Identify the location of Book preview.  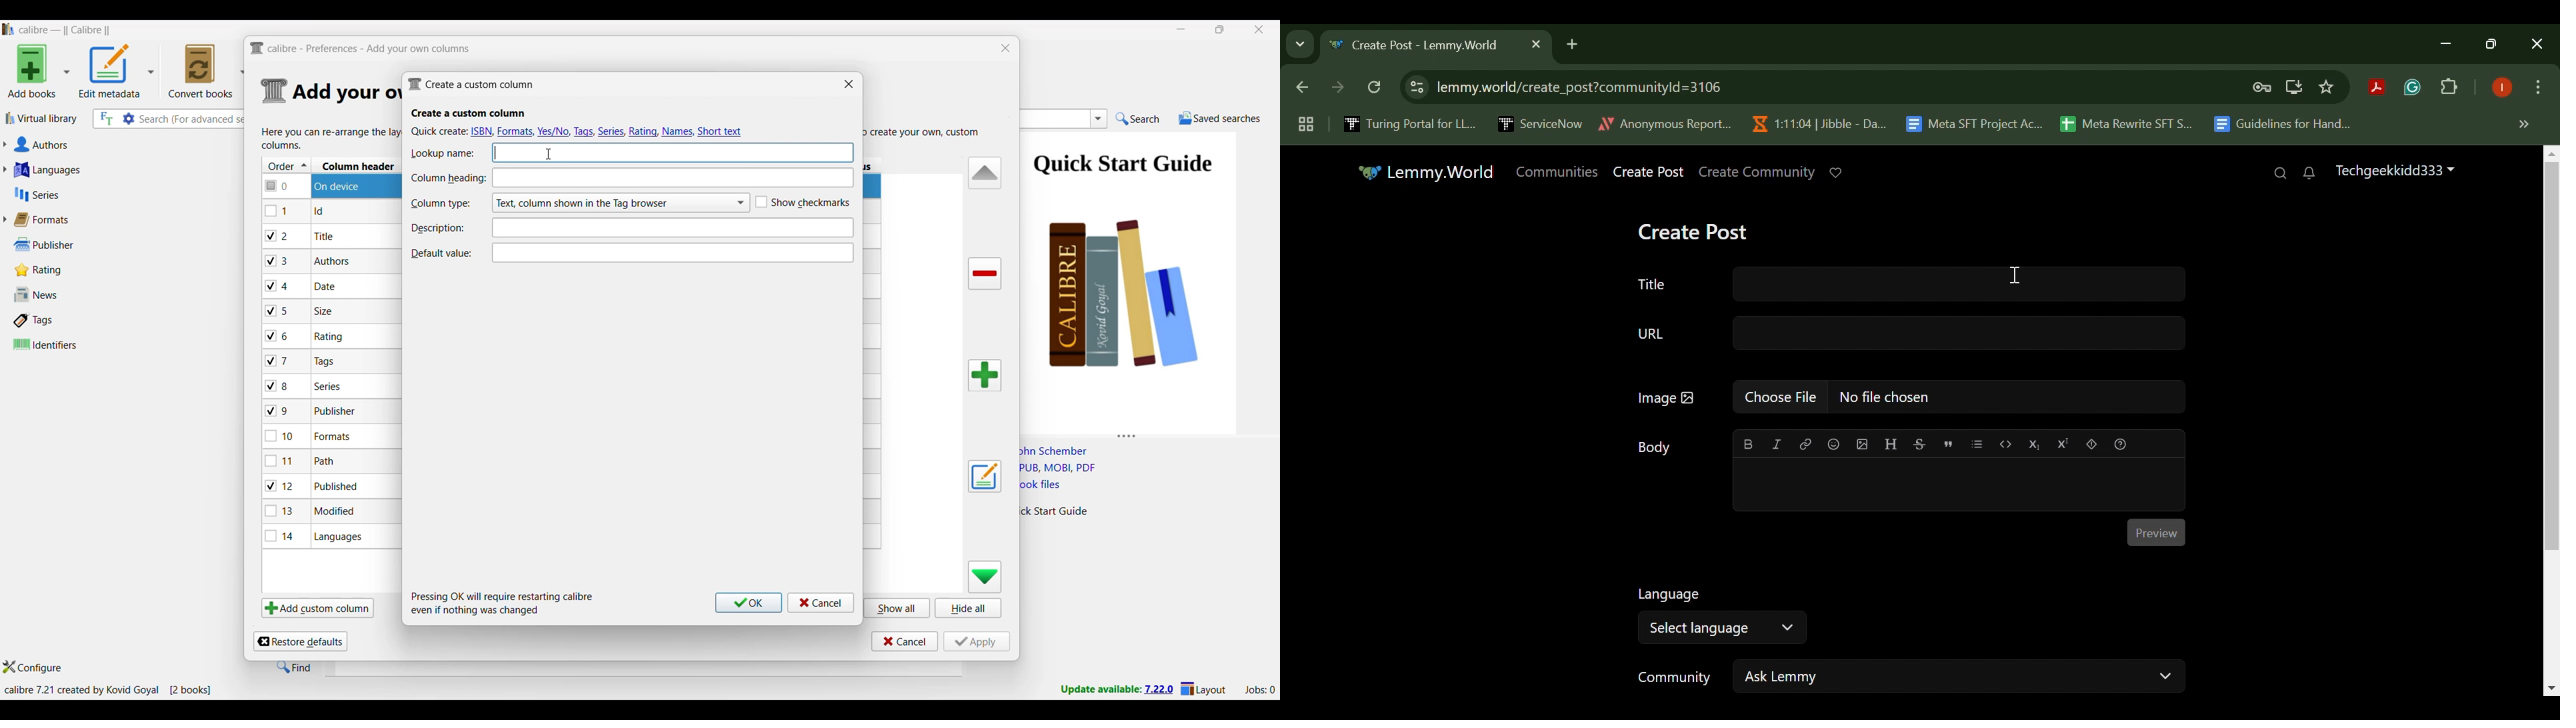
(1145, 278).